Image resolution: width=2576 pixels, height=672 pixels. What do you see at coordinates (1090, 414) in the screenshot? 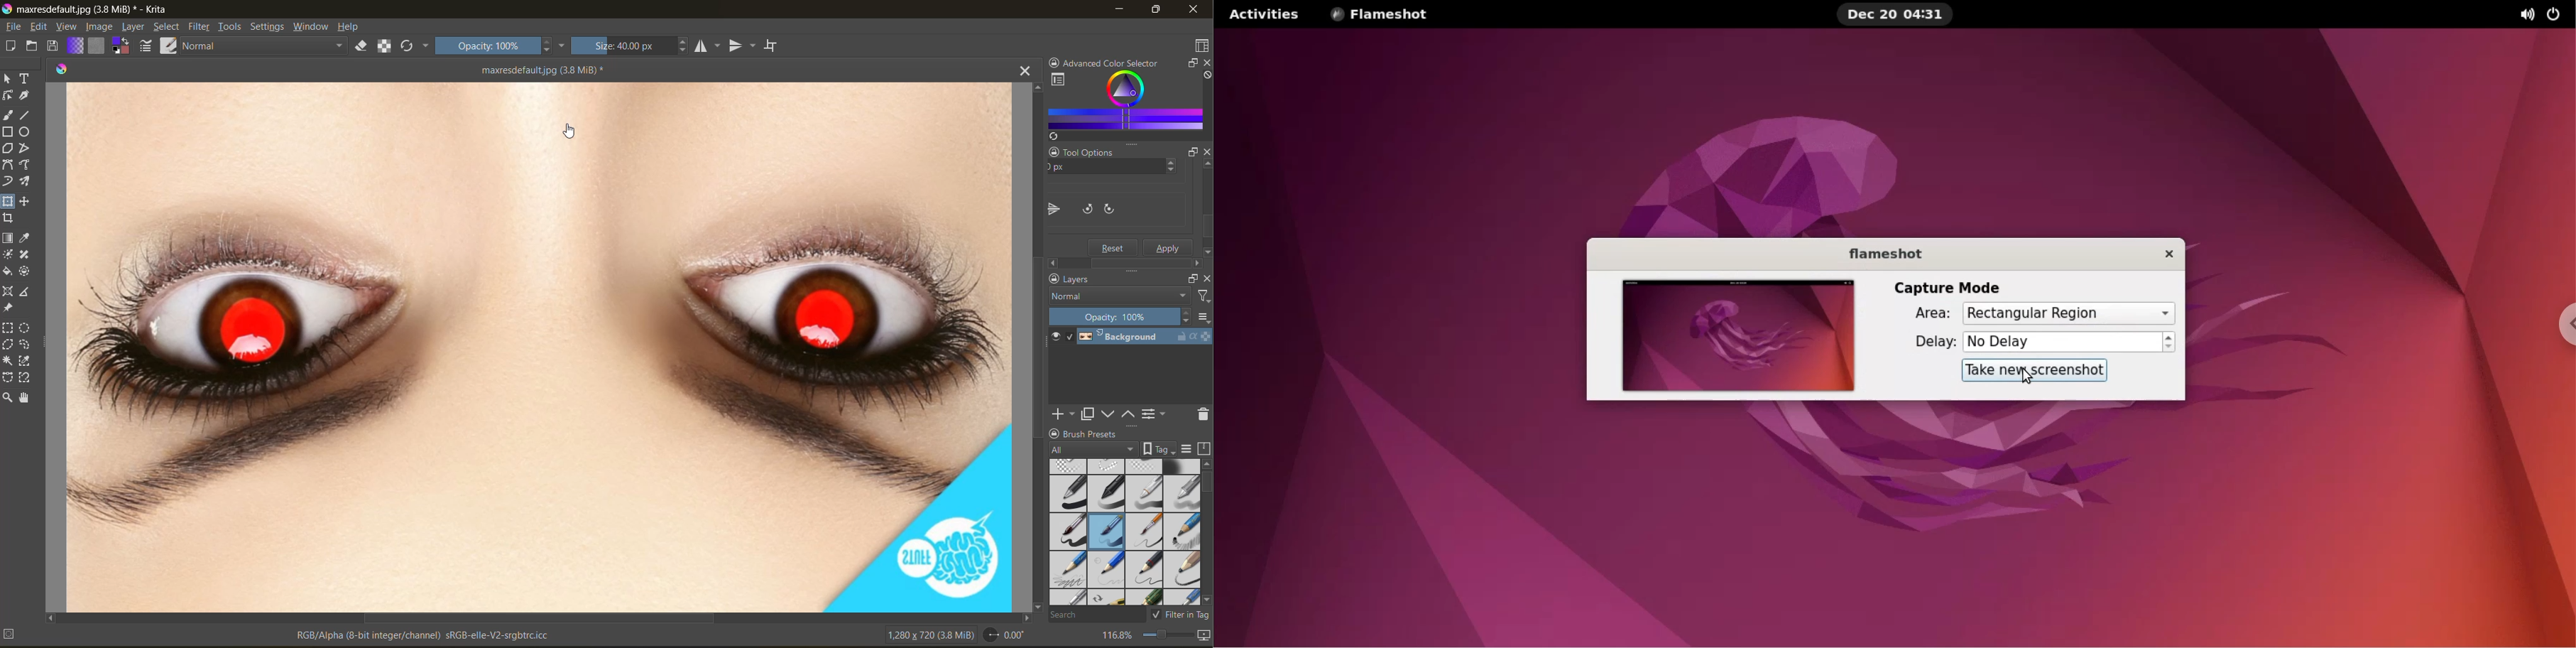
I see `duplicate layer or mask` at bounding box center [1090, 414].